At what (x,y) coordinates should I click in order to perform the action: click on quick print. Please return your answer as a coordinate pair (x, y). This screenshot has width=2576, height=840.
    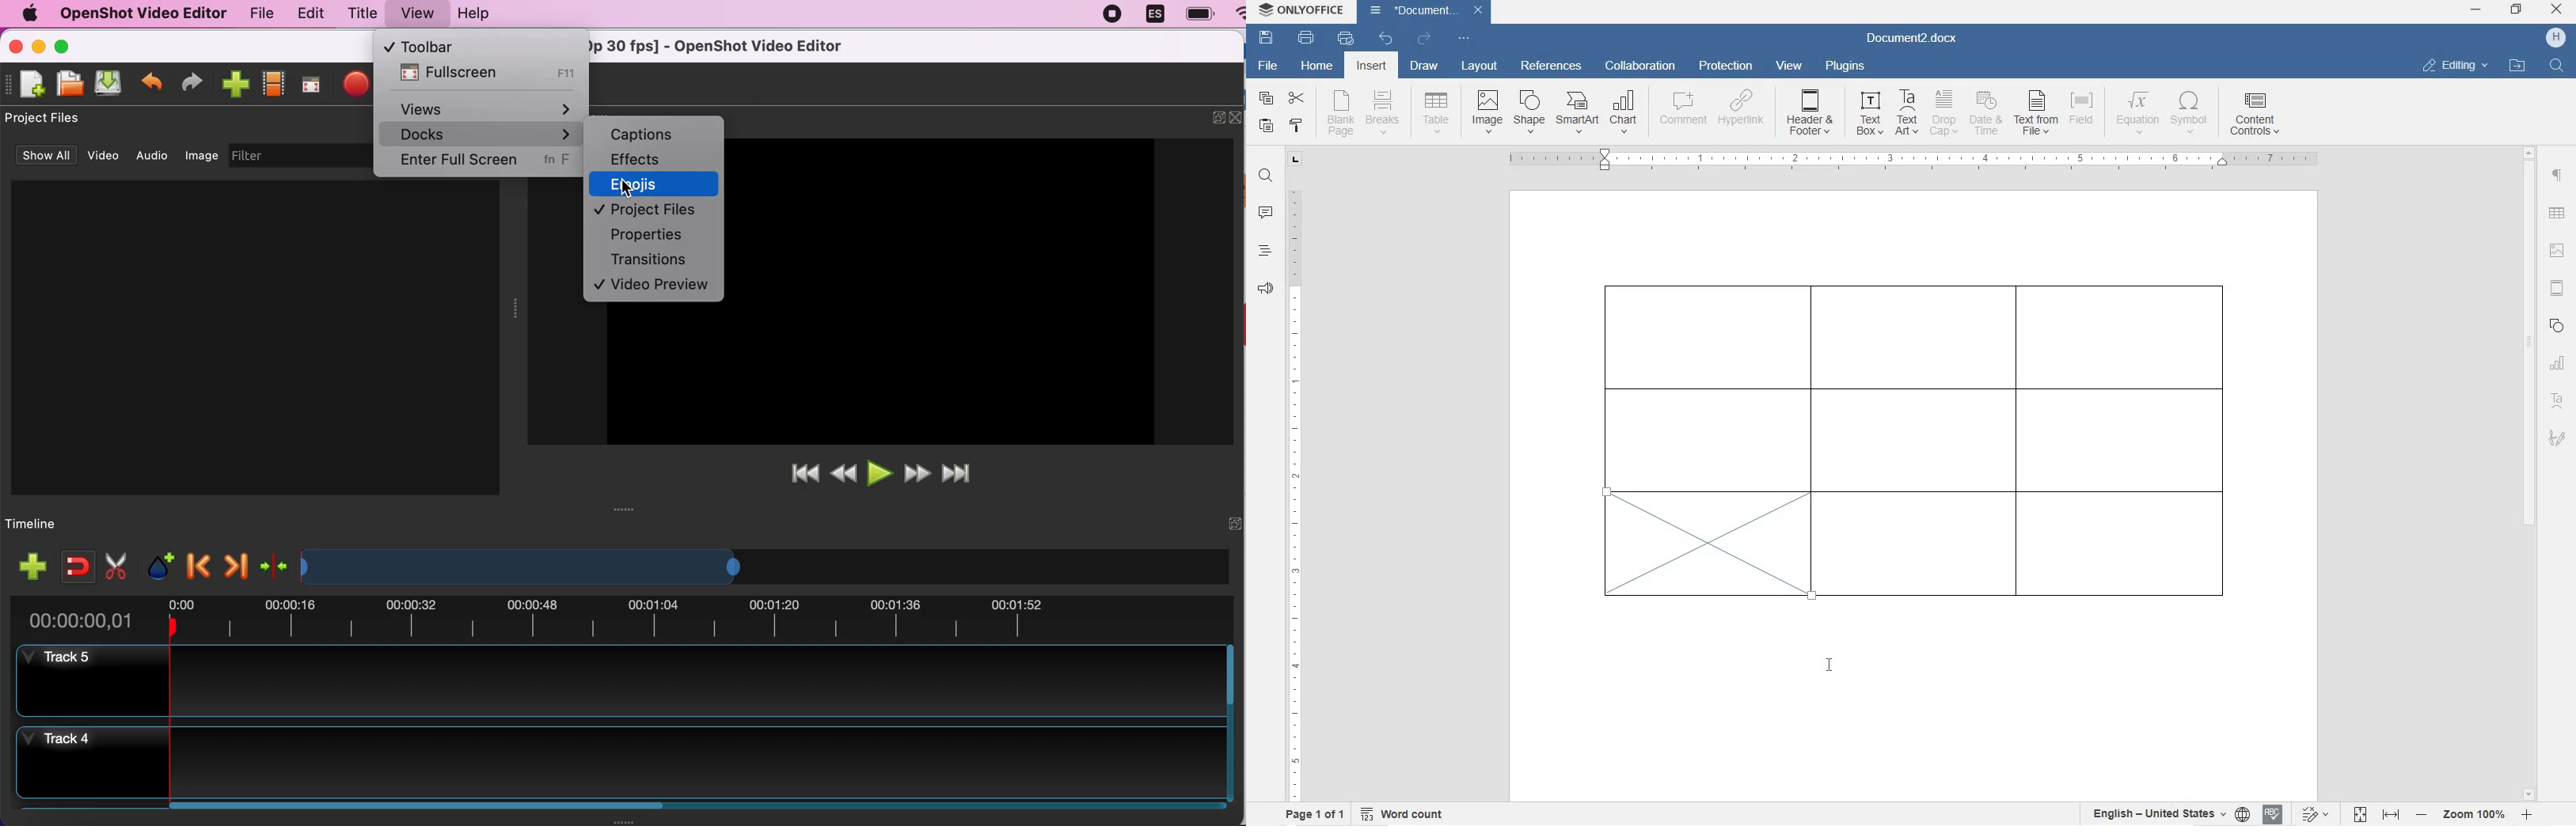
    Looking at the image, I should click on (1346, 38).